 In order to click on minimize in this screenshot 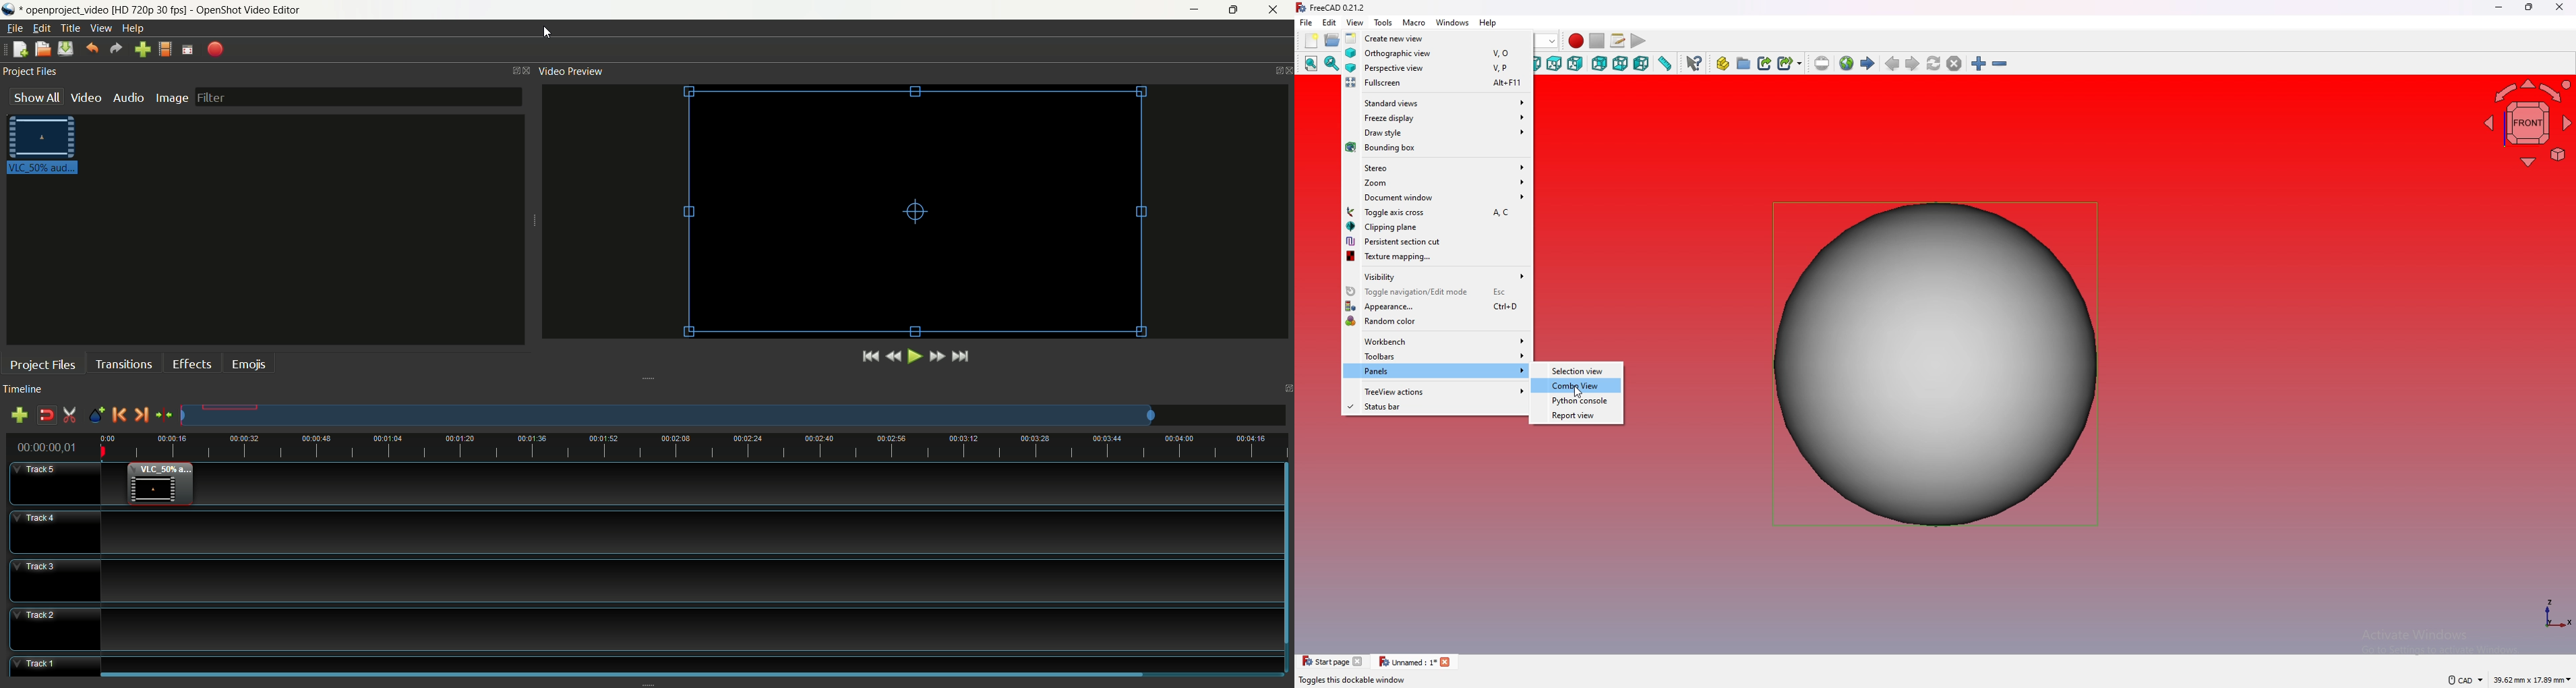, I will do `click(1196, 9)`.